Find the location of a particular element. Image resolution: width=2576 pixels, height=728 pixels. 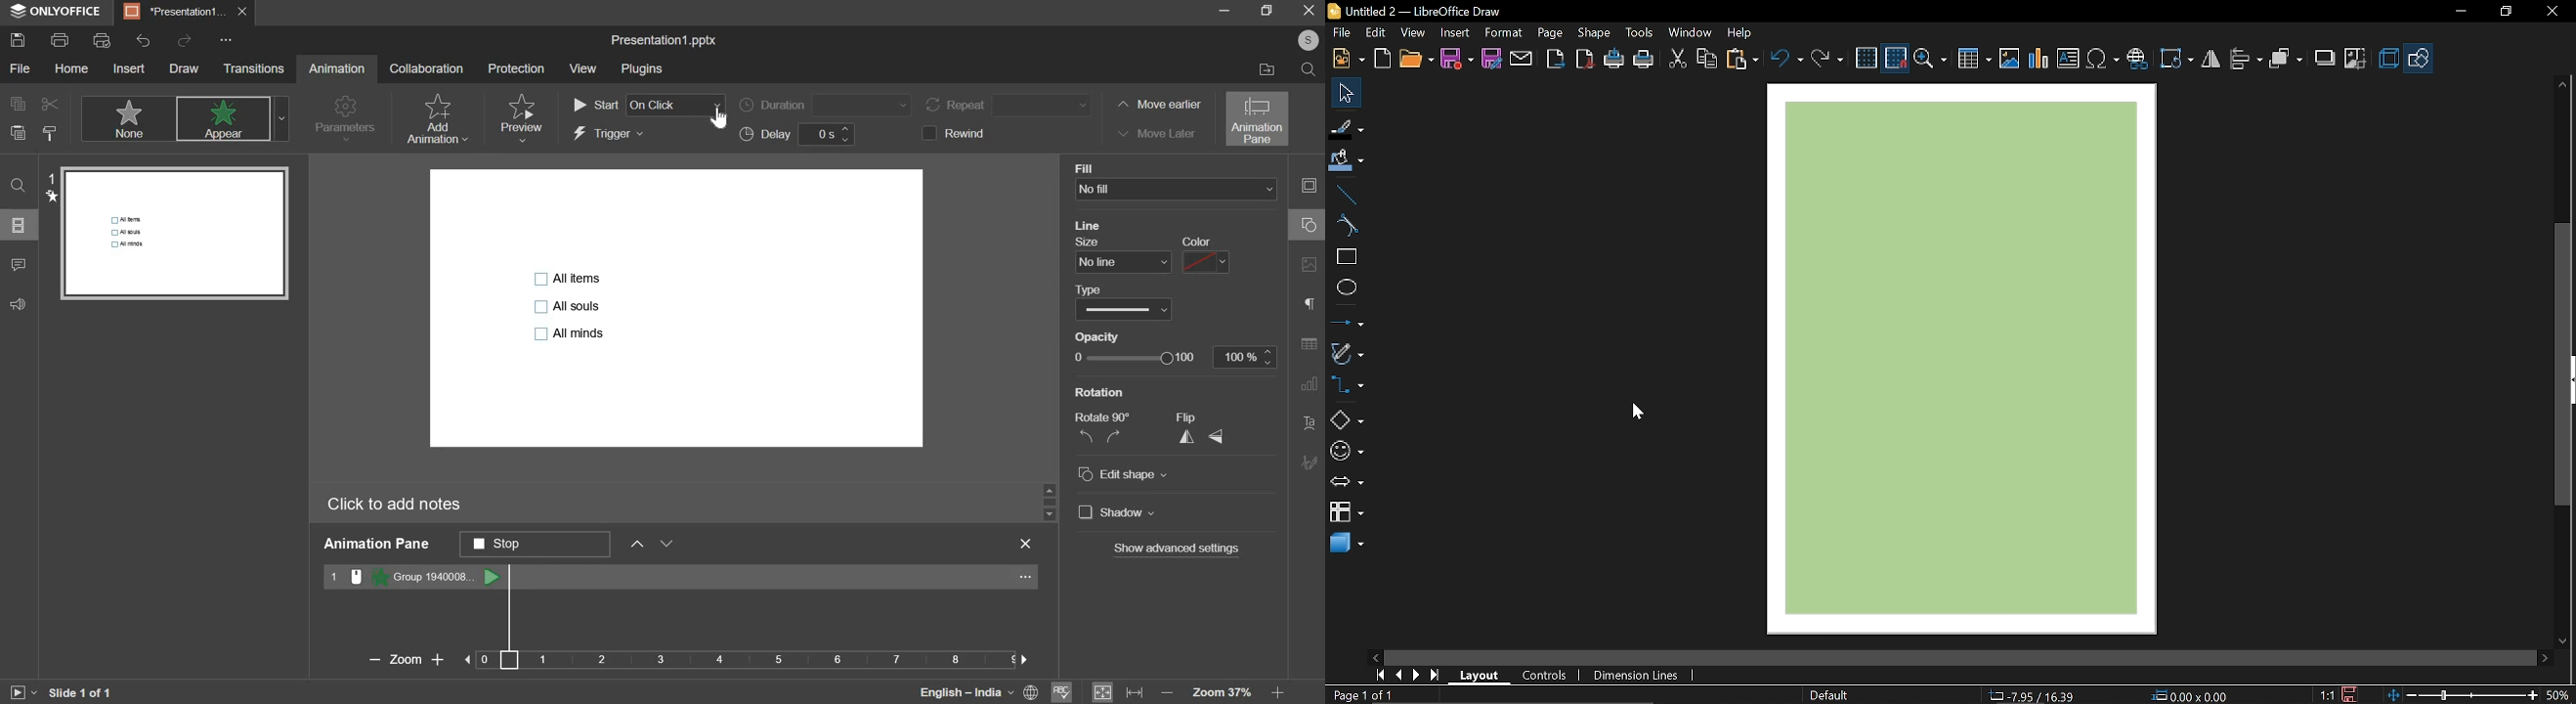

Edit is located at coordinates (1375, 33).